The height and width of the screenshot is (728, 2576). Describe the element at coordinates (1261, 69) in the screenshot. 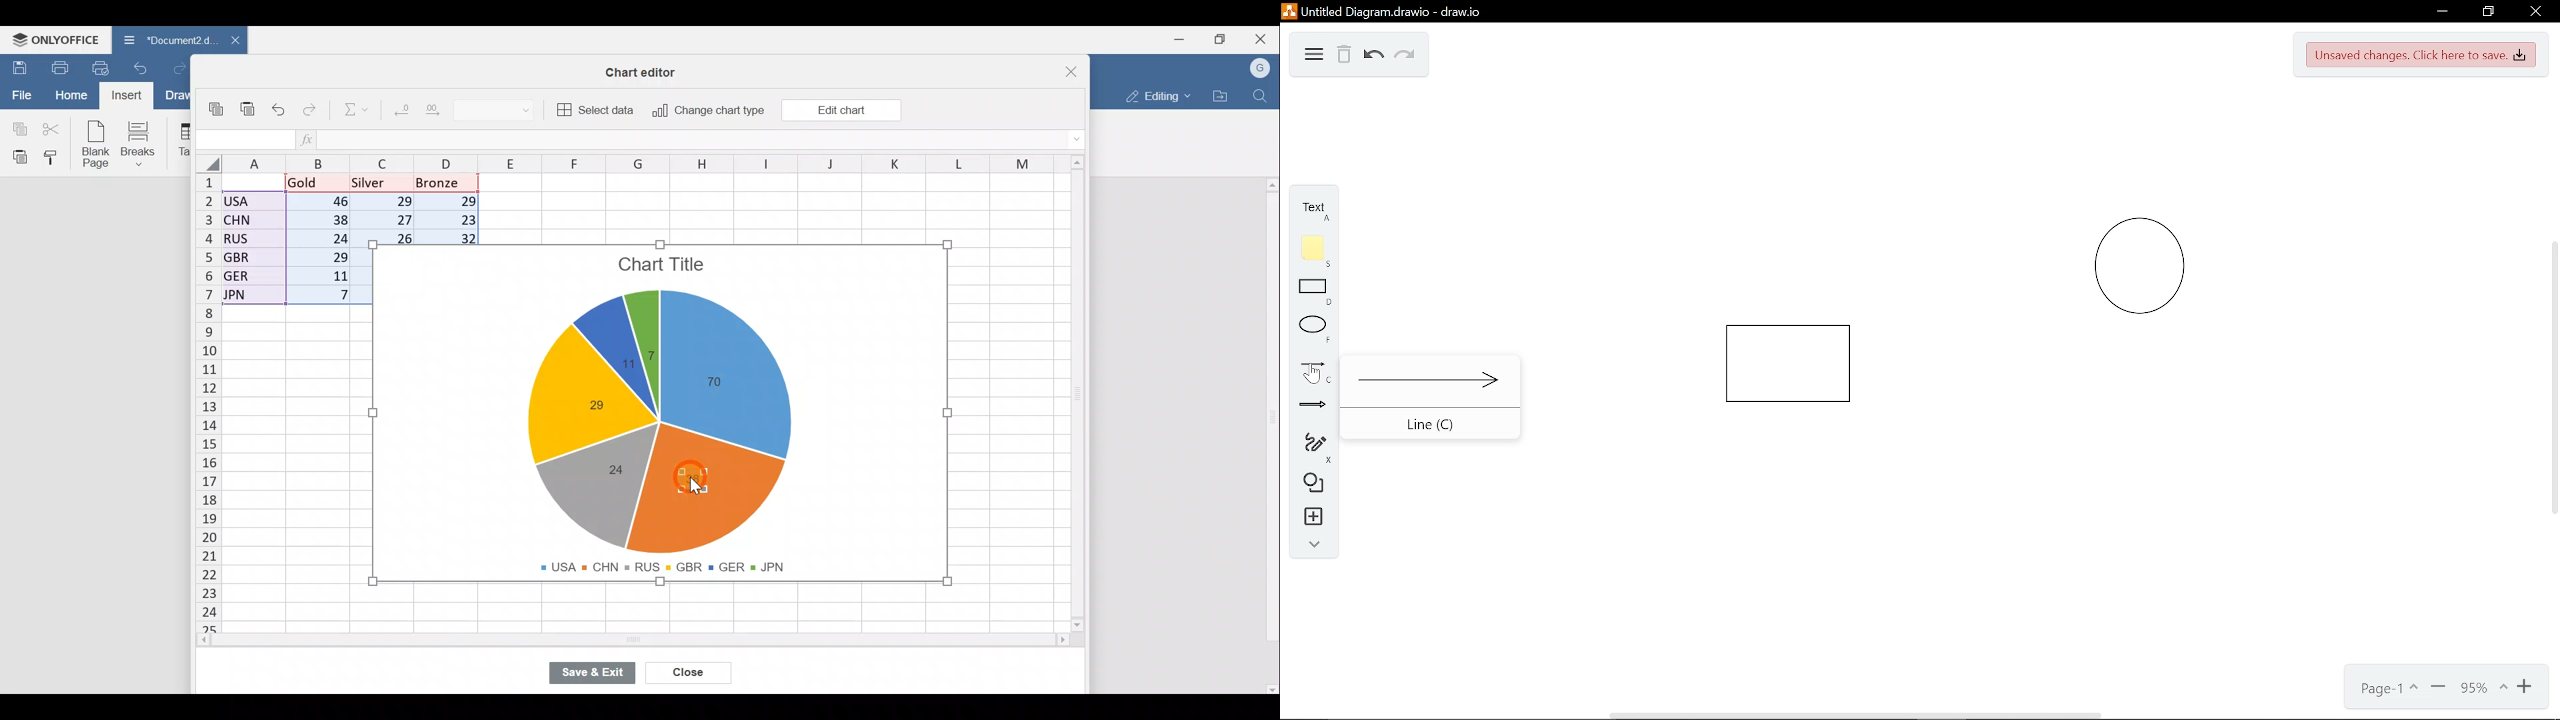

I see `Account name` at that location.